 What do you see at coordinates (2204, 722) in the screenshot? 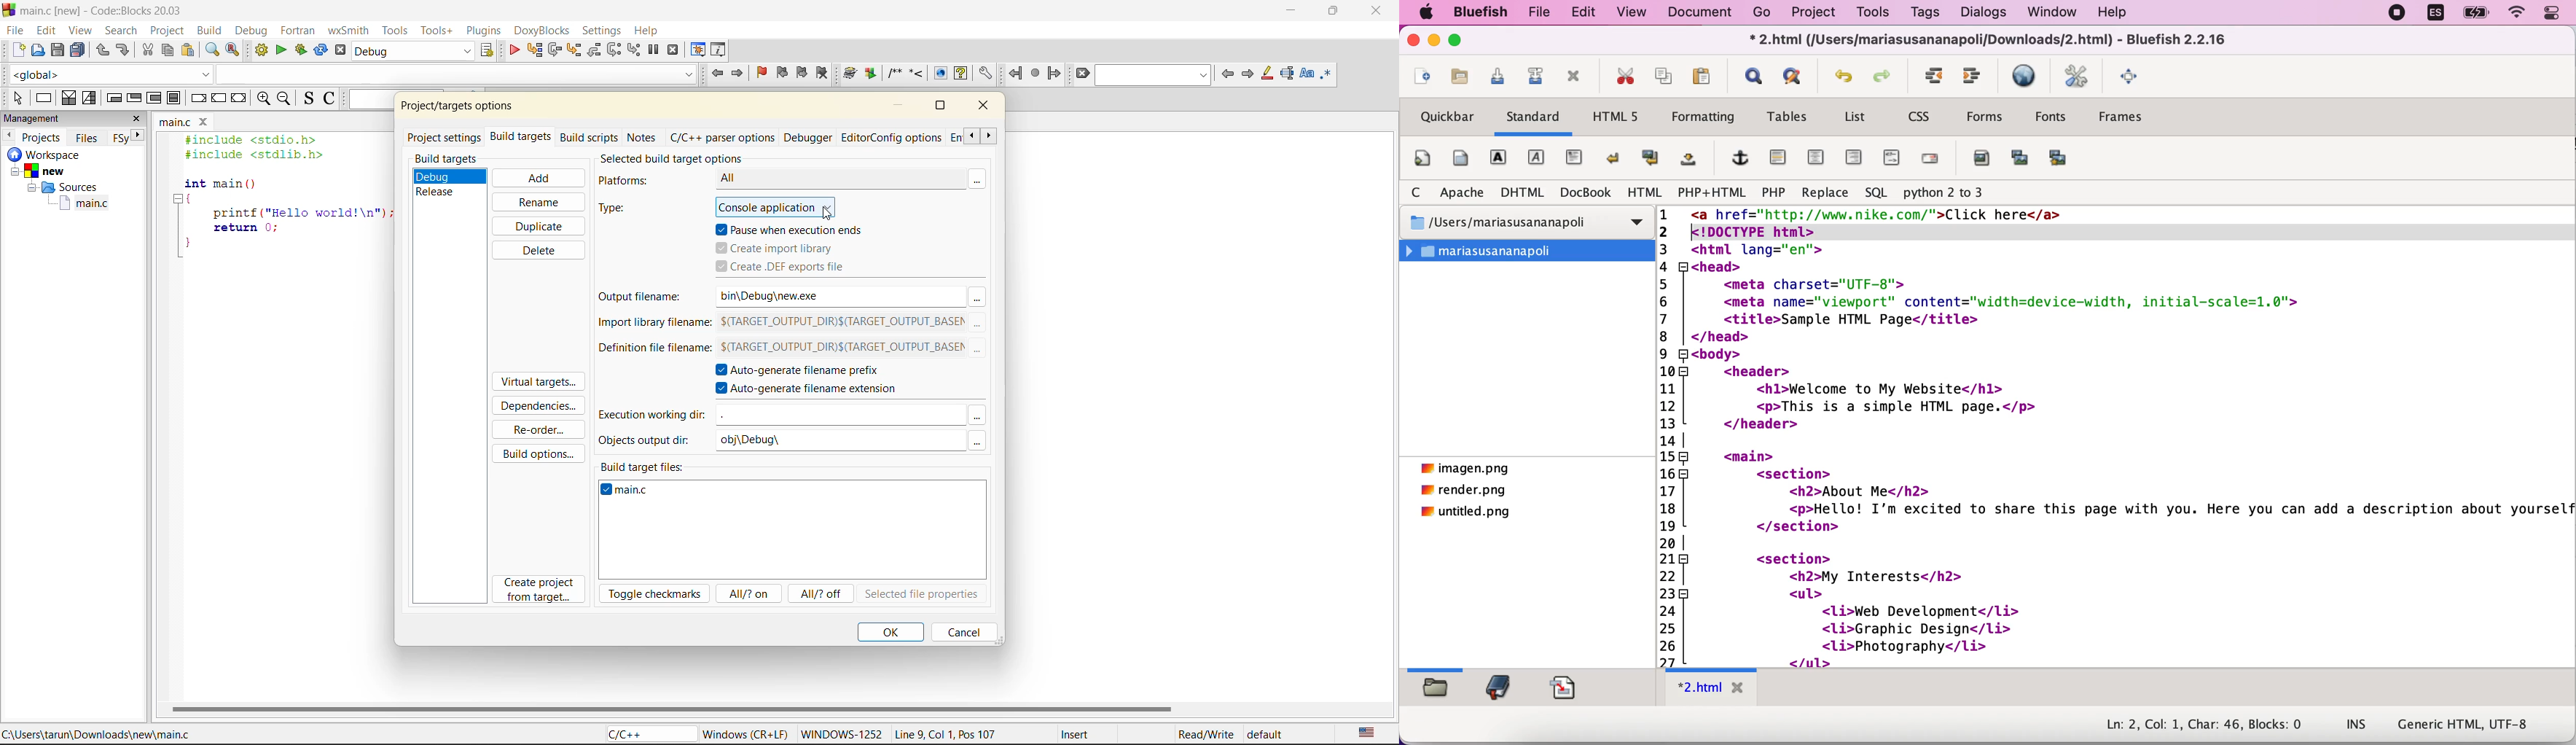
I see `Ln: 2, Col: 1, Char: 46, Blocks: 0` at bounding box center [2204, 722].